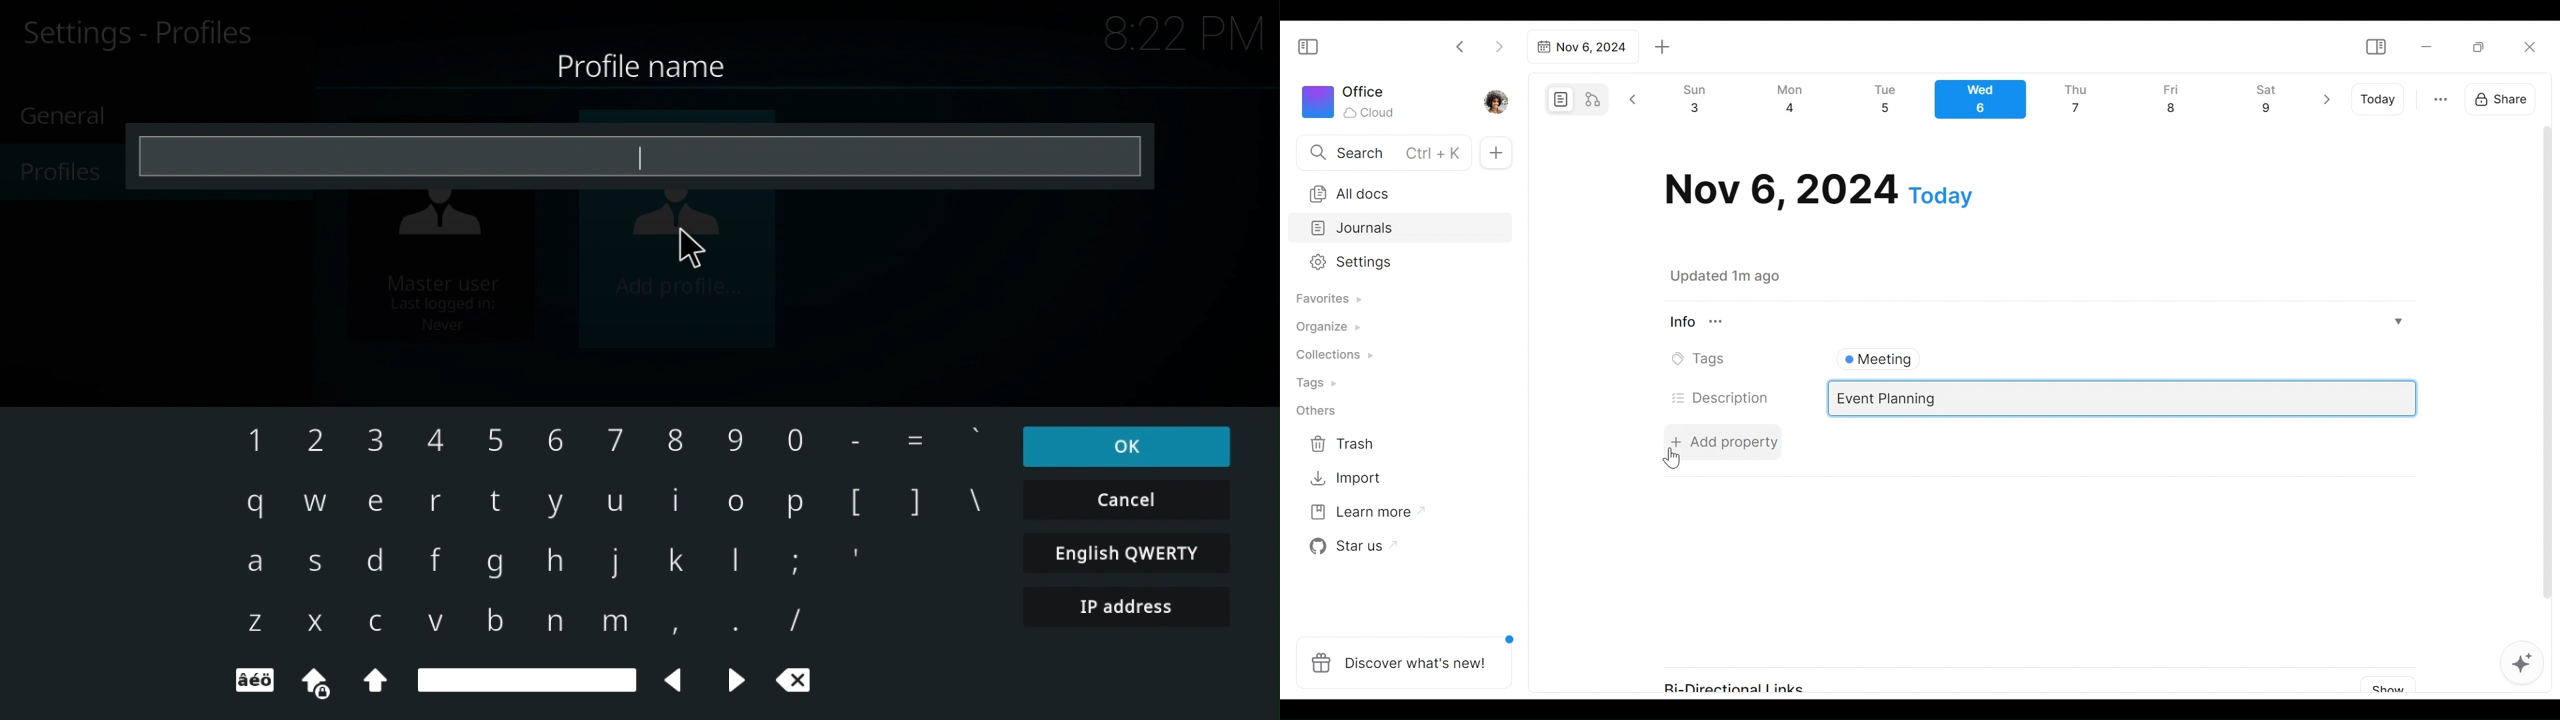 This screenshot has width=2576, height=728. What do you see at coordinates (2123, 399) in the screenshot?
I see `Desciption Field` at bounding box center [2123, 399].